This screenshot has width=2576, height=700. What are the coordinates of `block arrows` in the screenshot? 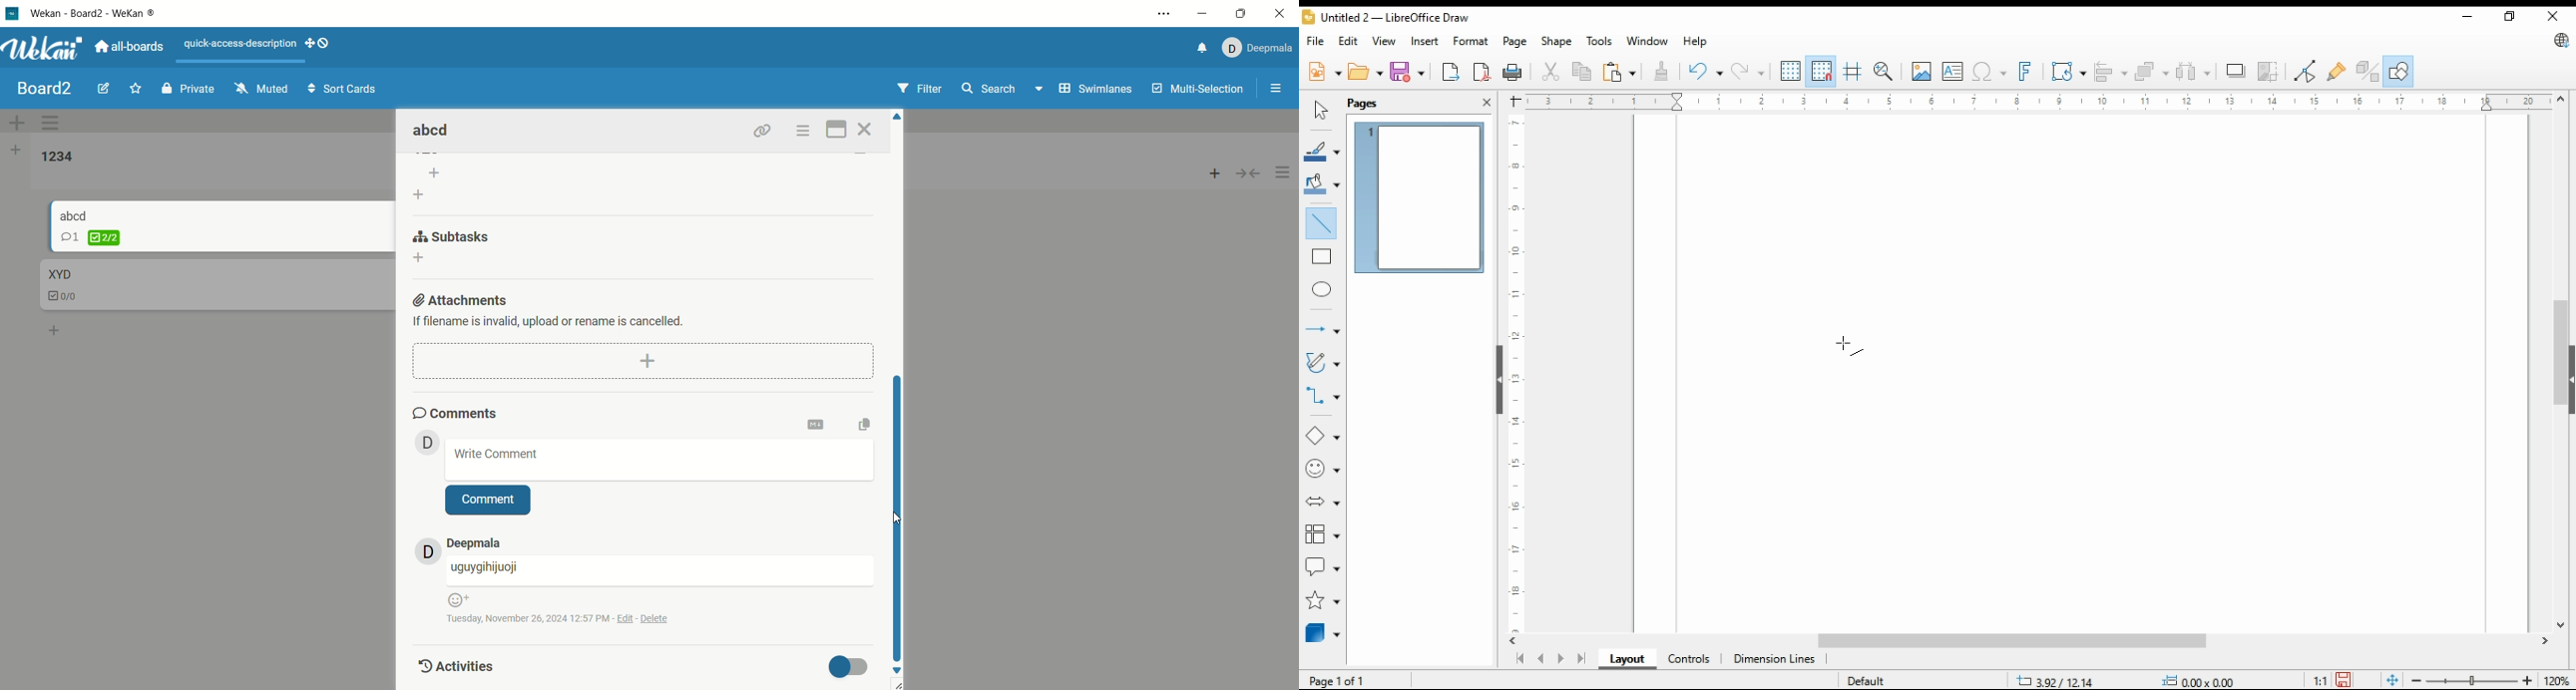 It's located at (1325, 502).